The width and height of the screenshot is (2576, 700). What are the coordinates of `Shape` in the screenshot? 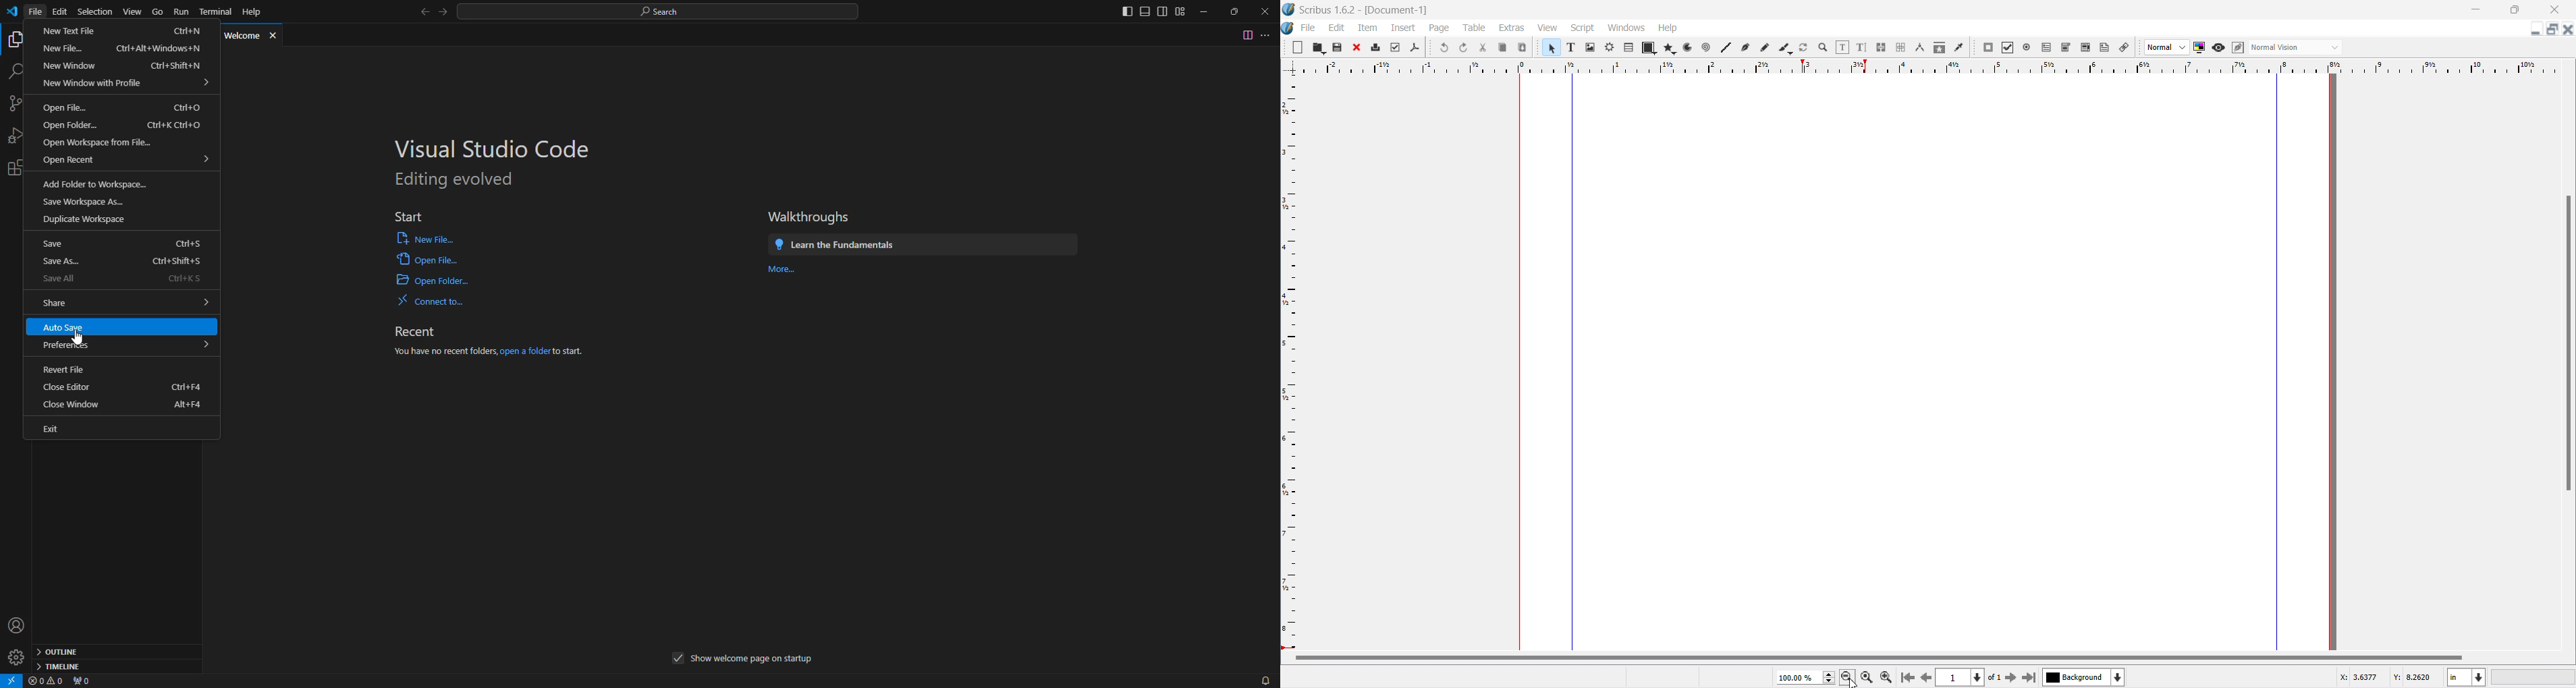 It's located at (1648, 49).